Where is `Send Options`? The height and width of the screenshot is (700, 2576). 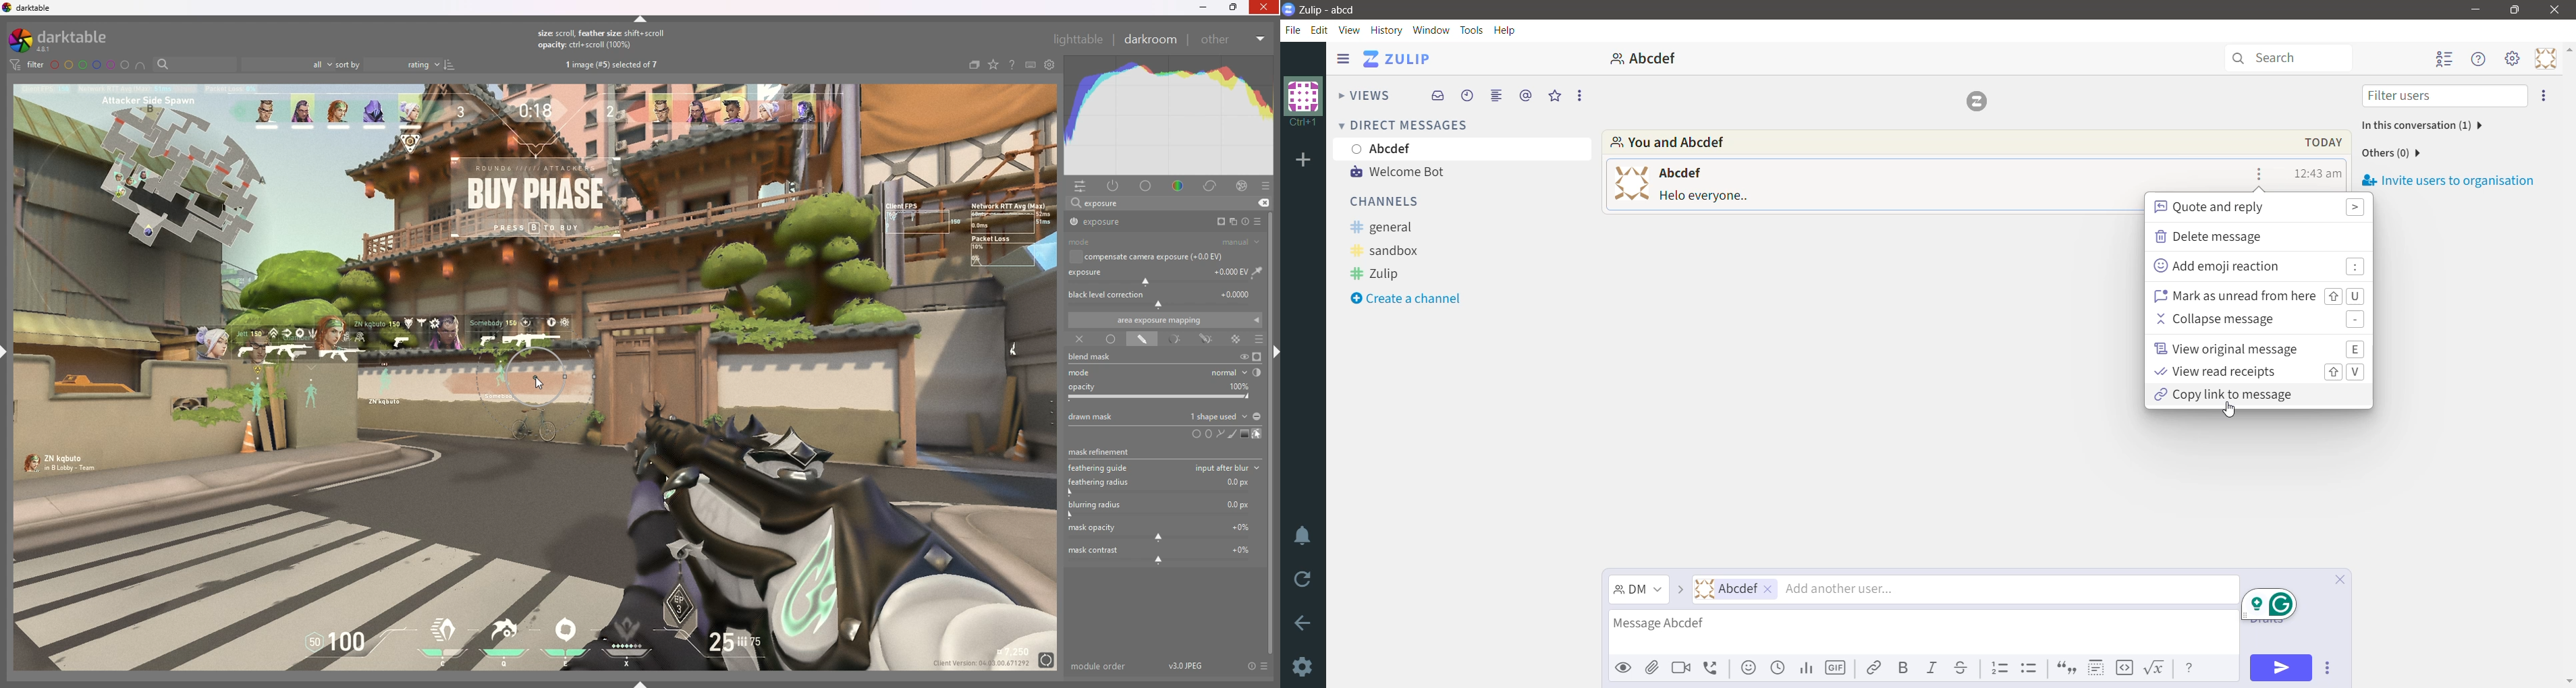
Send Options is located at coordinates (2327, 667).